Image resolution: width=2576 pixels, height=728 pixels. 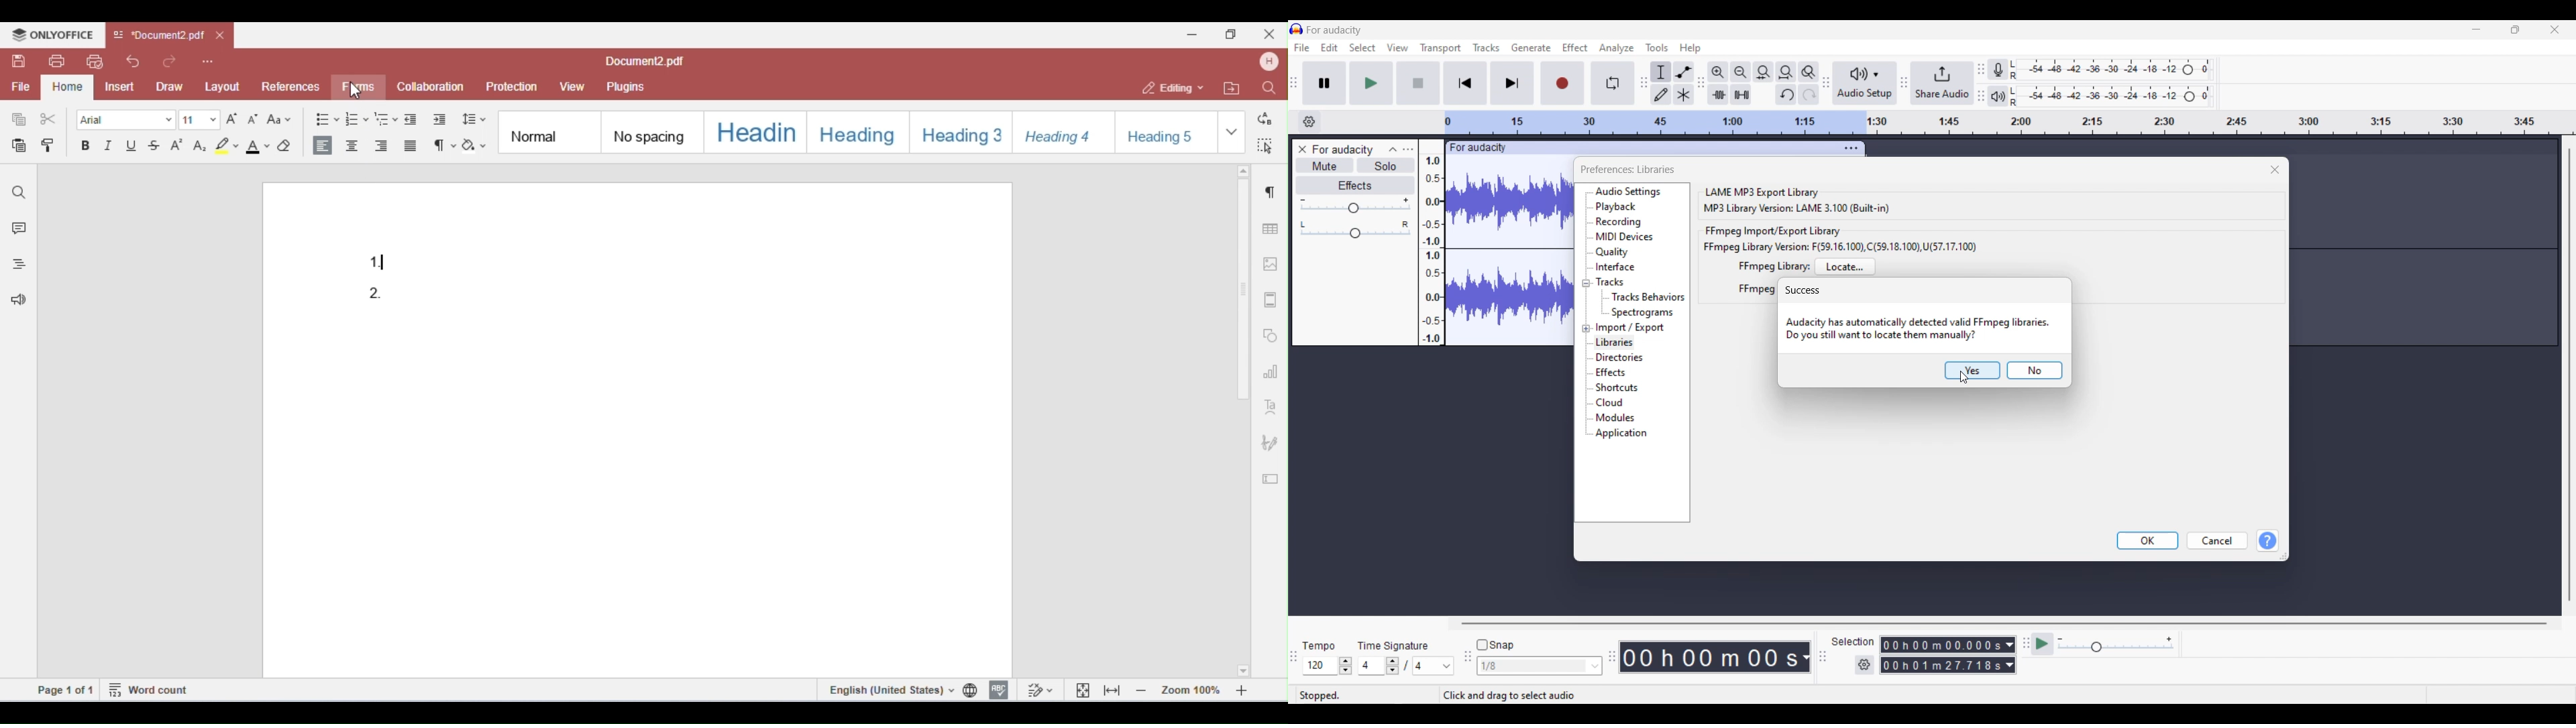 What do you see at coordinates (1408, 149) in the screenshot?
I see `Open menu` at bounding box center [1408, 149].